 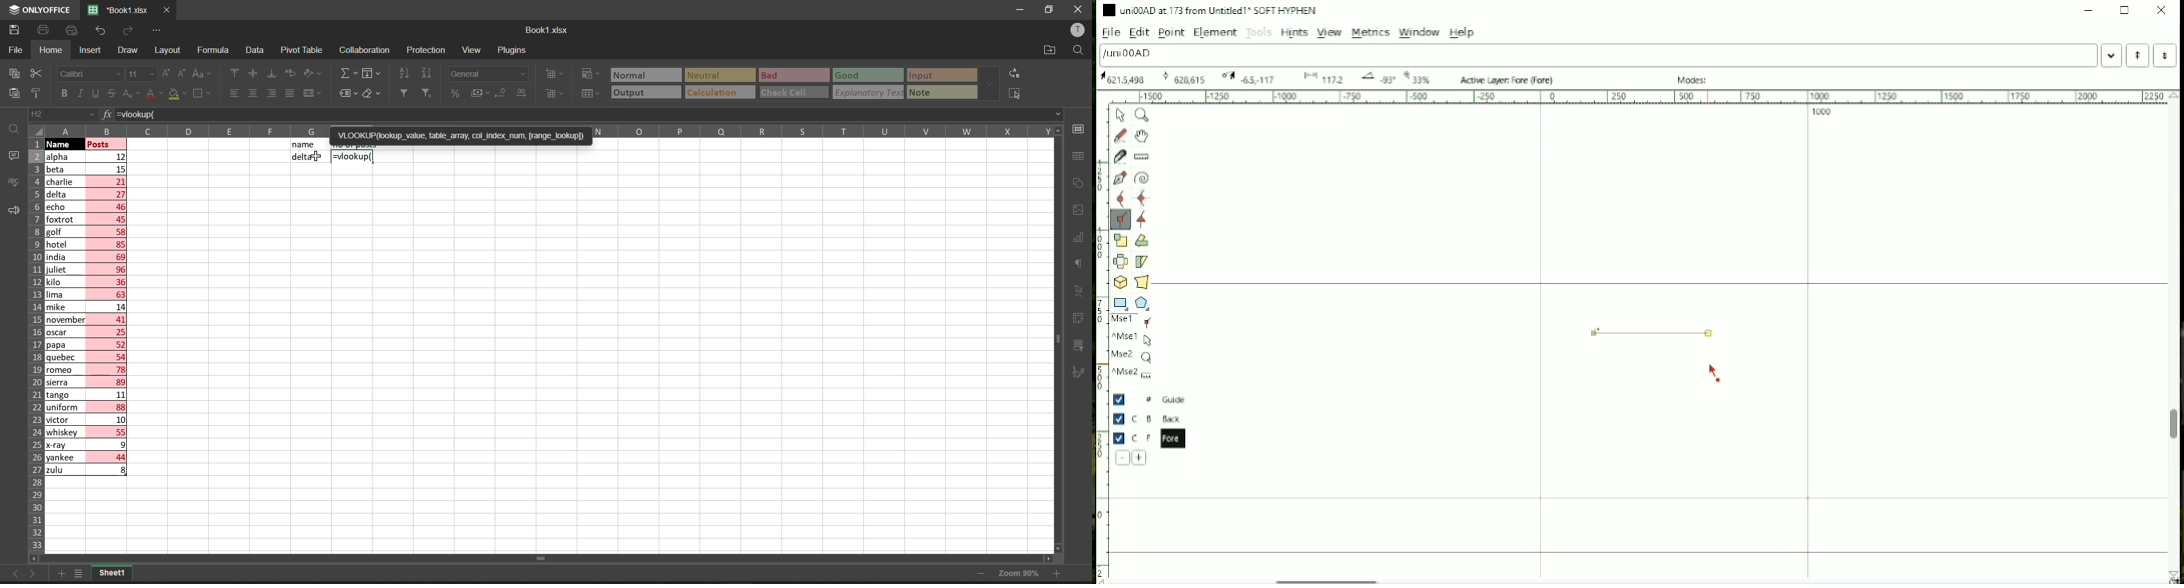 What do you see at coordinates (1122, 115) in the screenshot?
I see `Pointer` at bounding box center [1122, 115].